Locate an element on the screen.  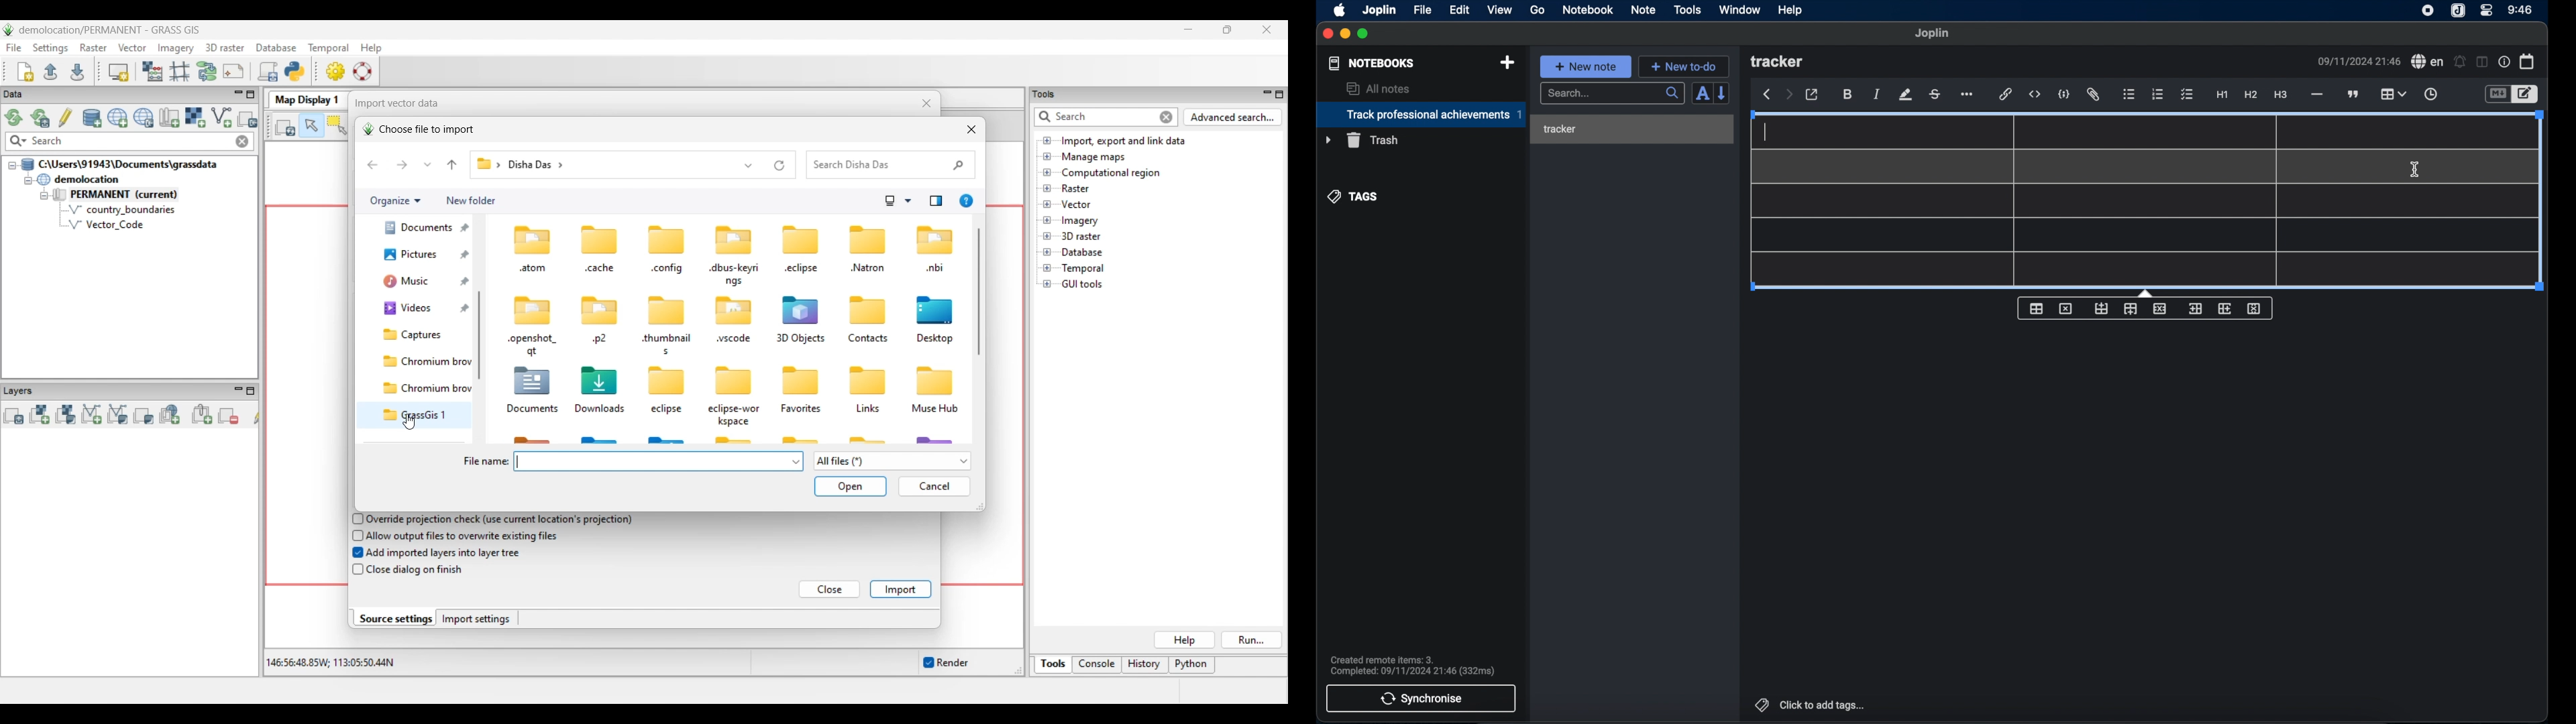
attach file is located at coordinates (2094, 95).